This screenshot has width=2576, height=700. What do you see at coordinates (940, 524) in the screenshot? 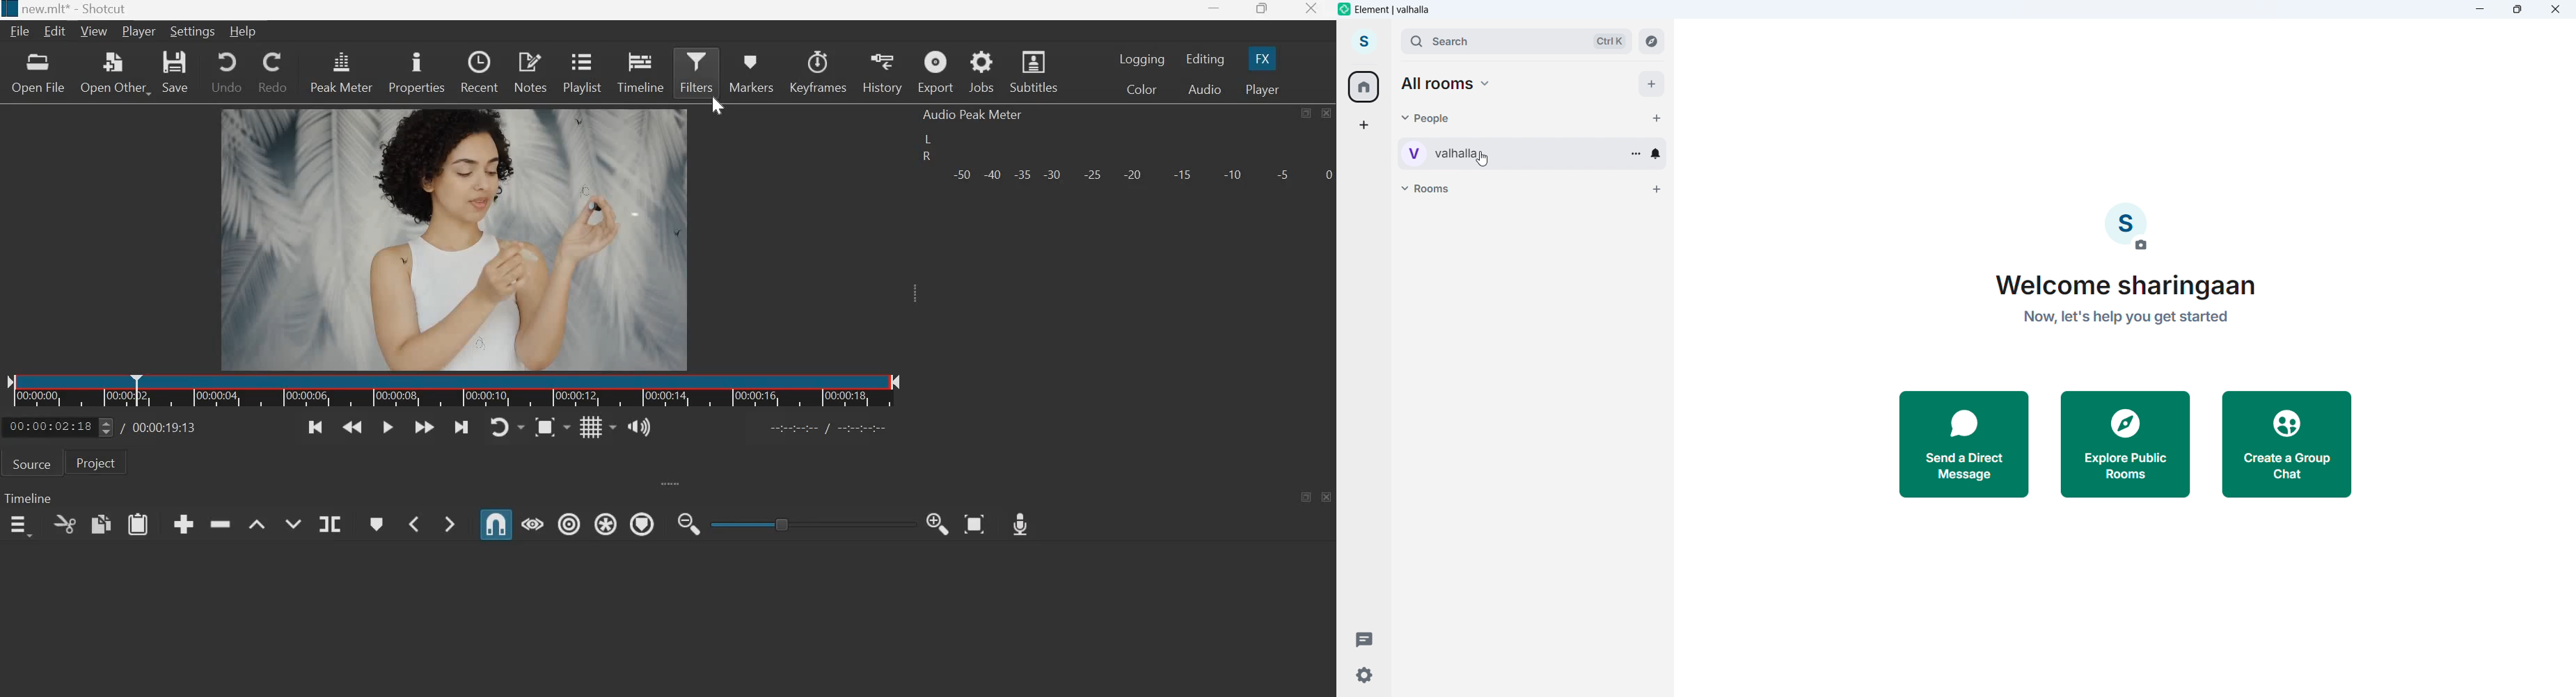
I see `Zoom Timeline in` at bounding box center [940, 524].